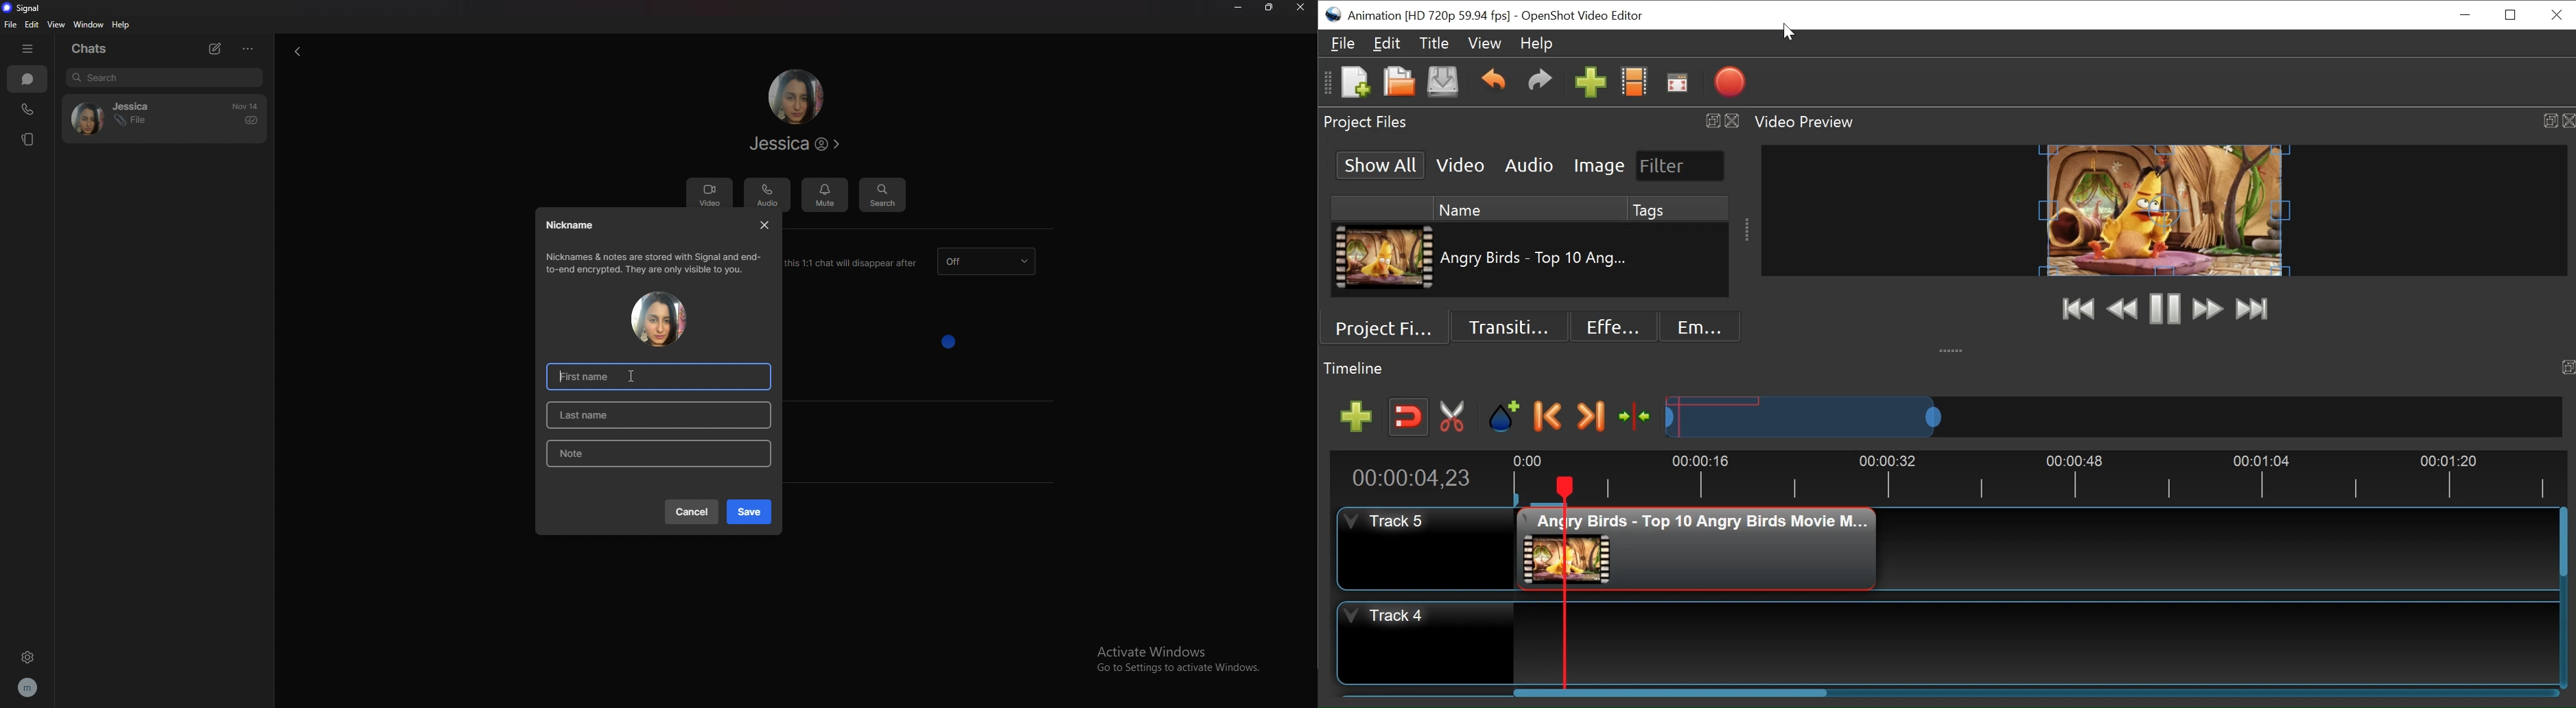 The width and height of the screenshot is (2576, 728). Describe the element at coordinates (1947, 369) in the screenshot. I see `Timeline Panel` at that location.